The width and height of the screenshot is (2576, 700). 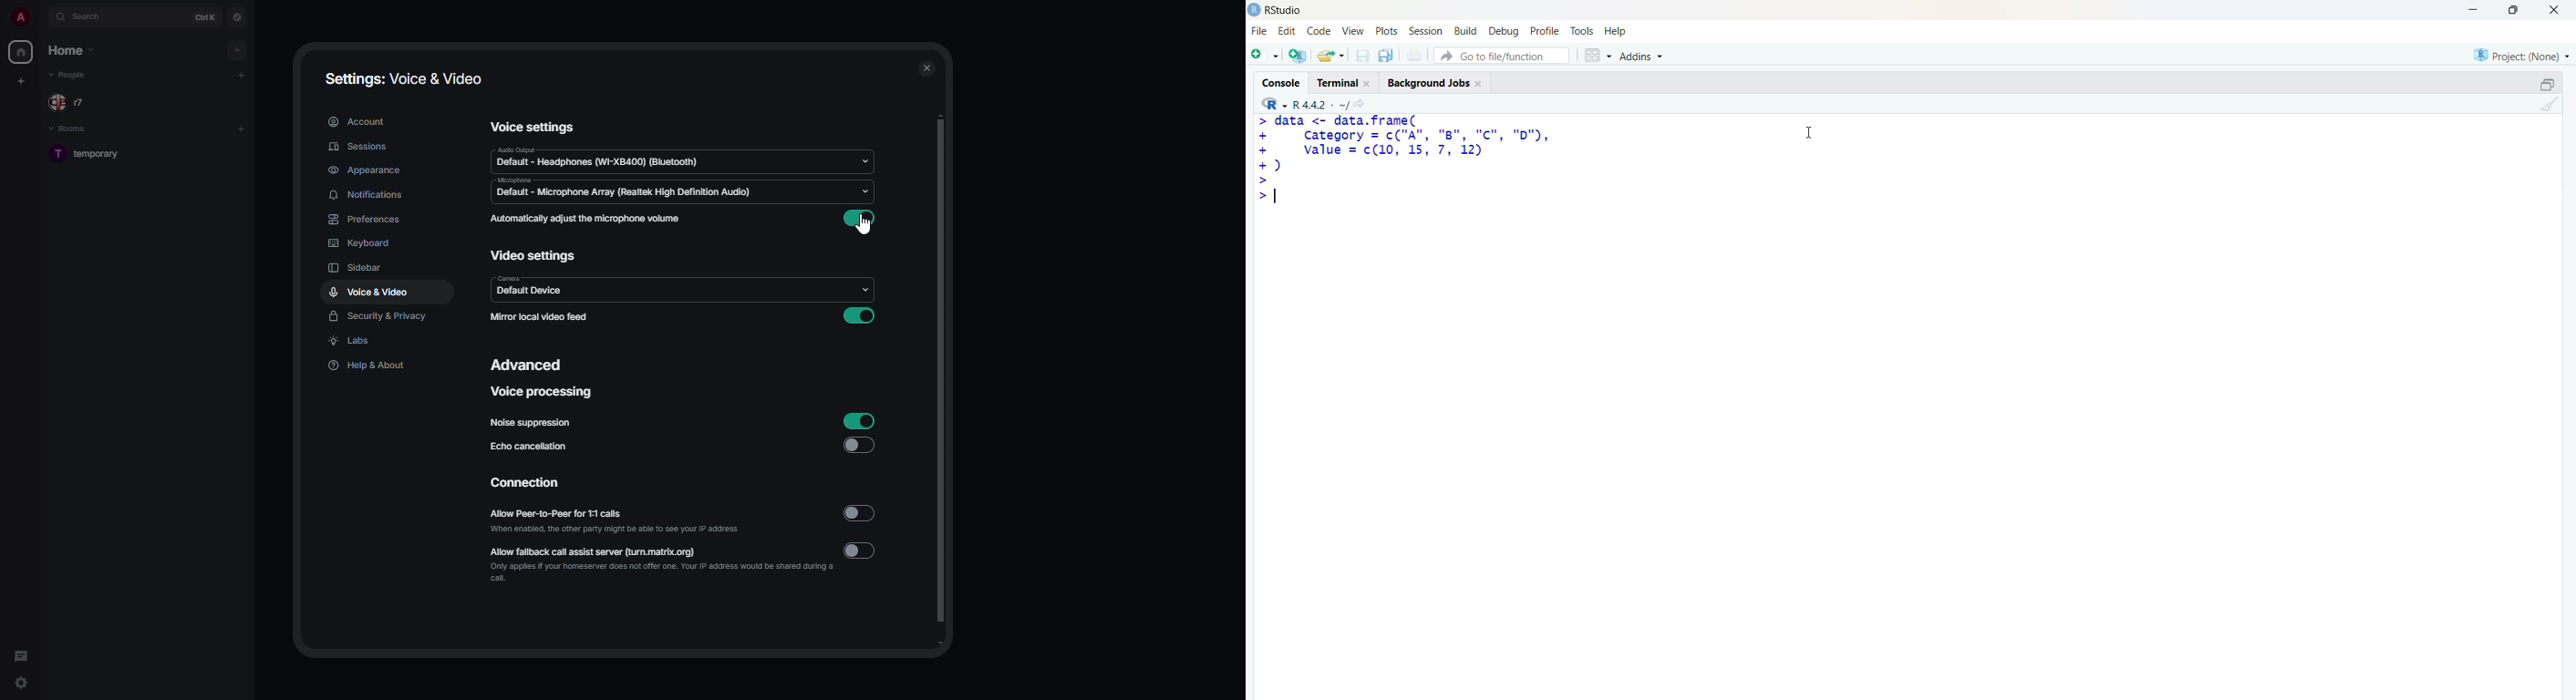 I want to click on ctrl K, so click(x=202, y=16).